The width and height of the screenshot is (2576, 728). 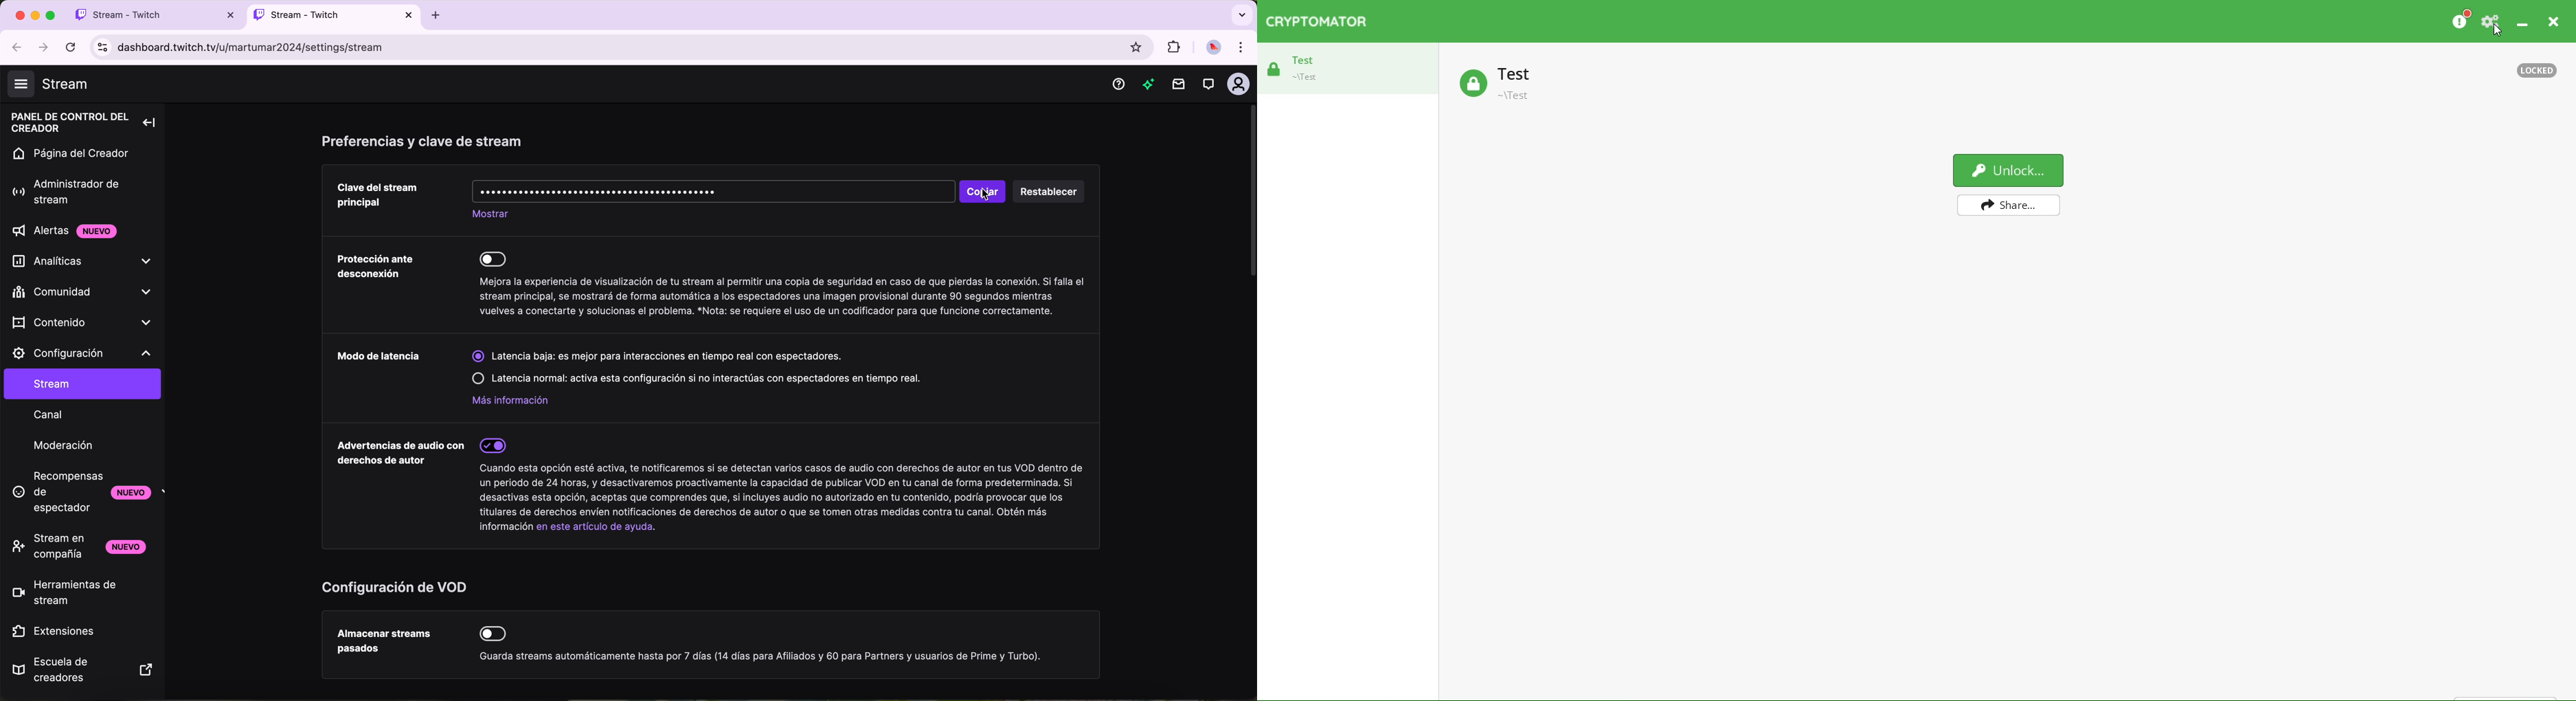 What do you see at coordinates (64, 232) in the screenshot?
I see `alerts` at bounding box center [64, 232].